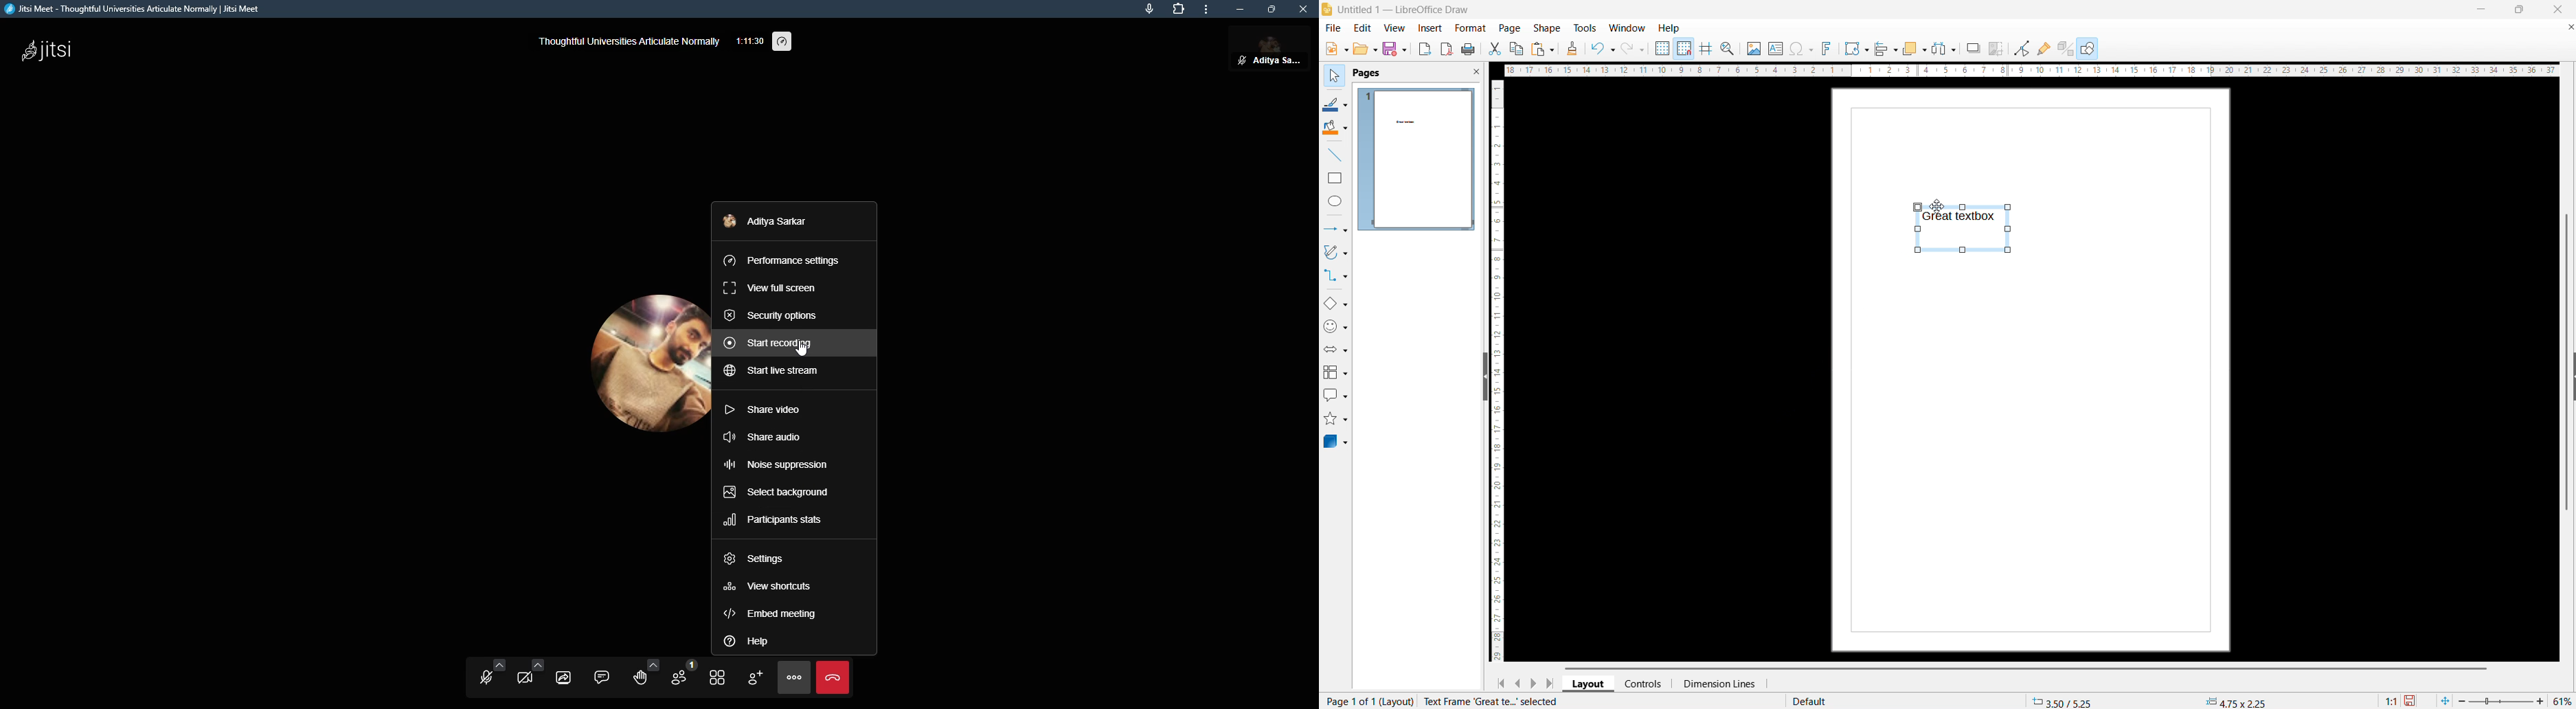 Image resolution: width=2576 pixels, height=728 pixels. I want to click on flowcharts, so click(1335, 372).